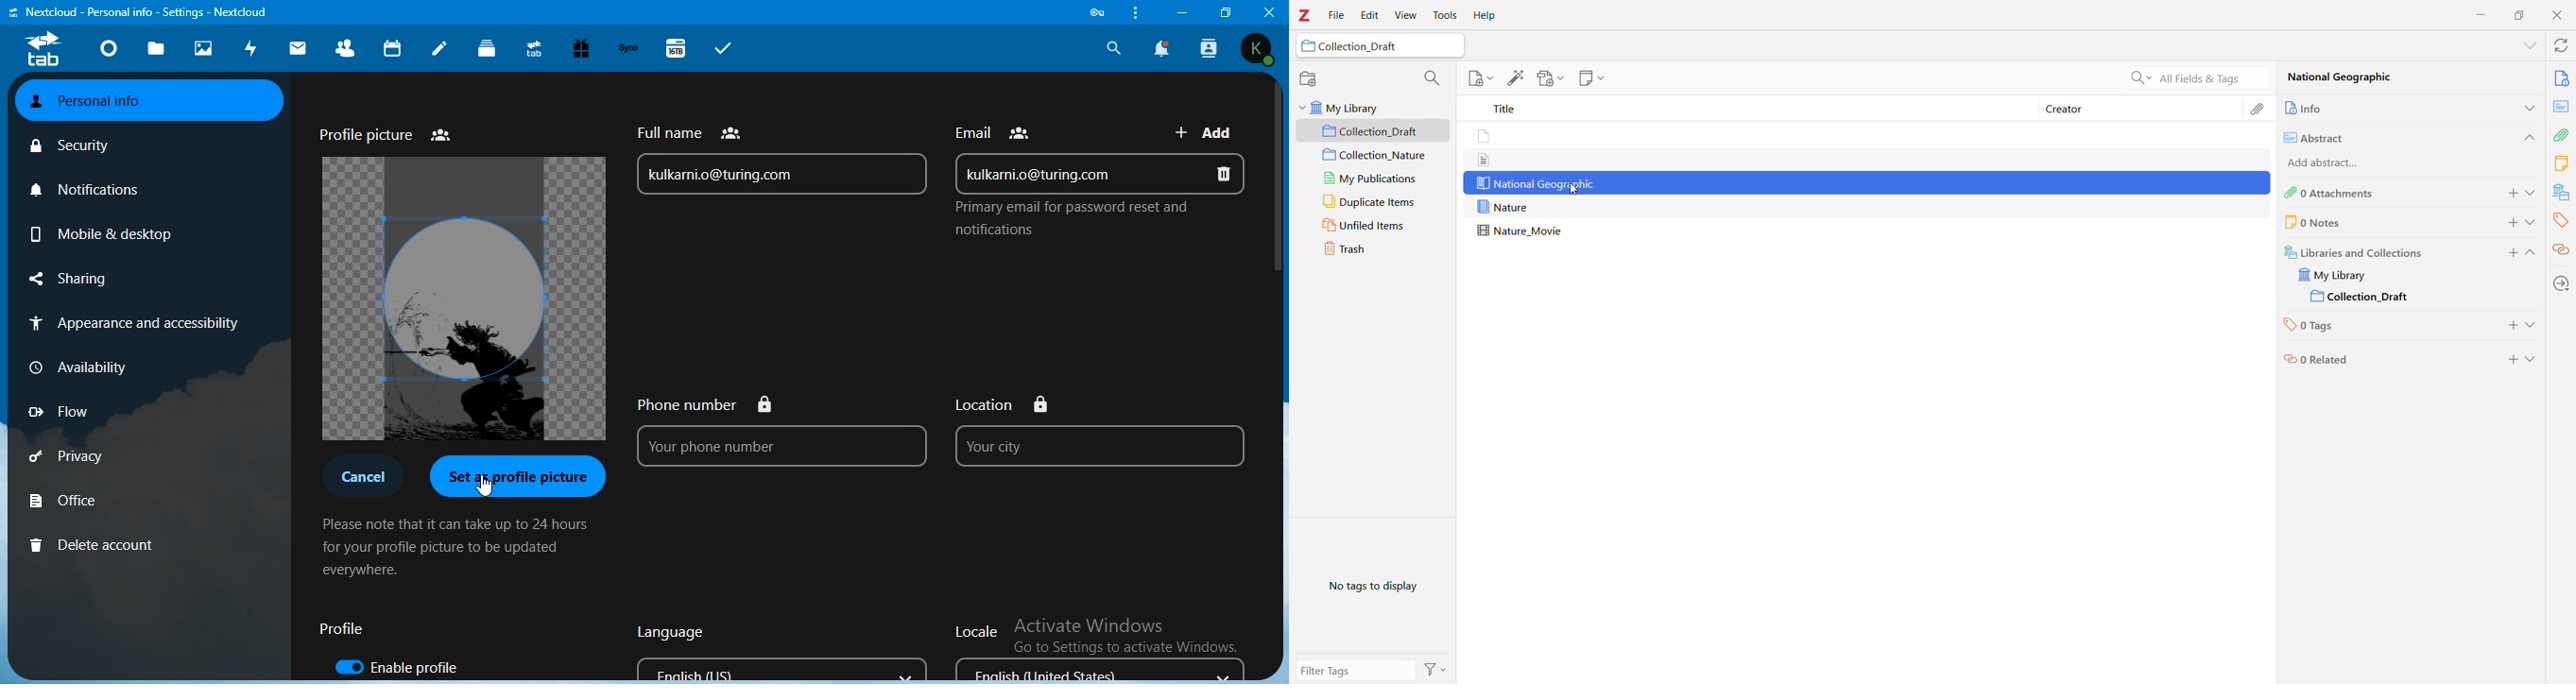  I want to click on Expand Section, so click(2533, 193).